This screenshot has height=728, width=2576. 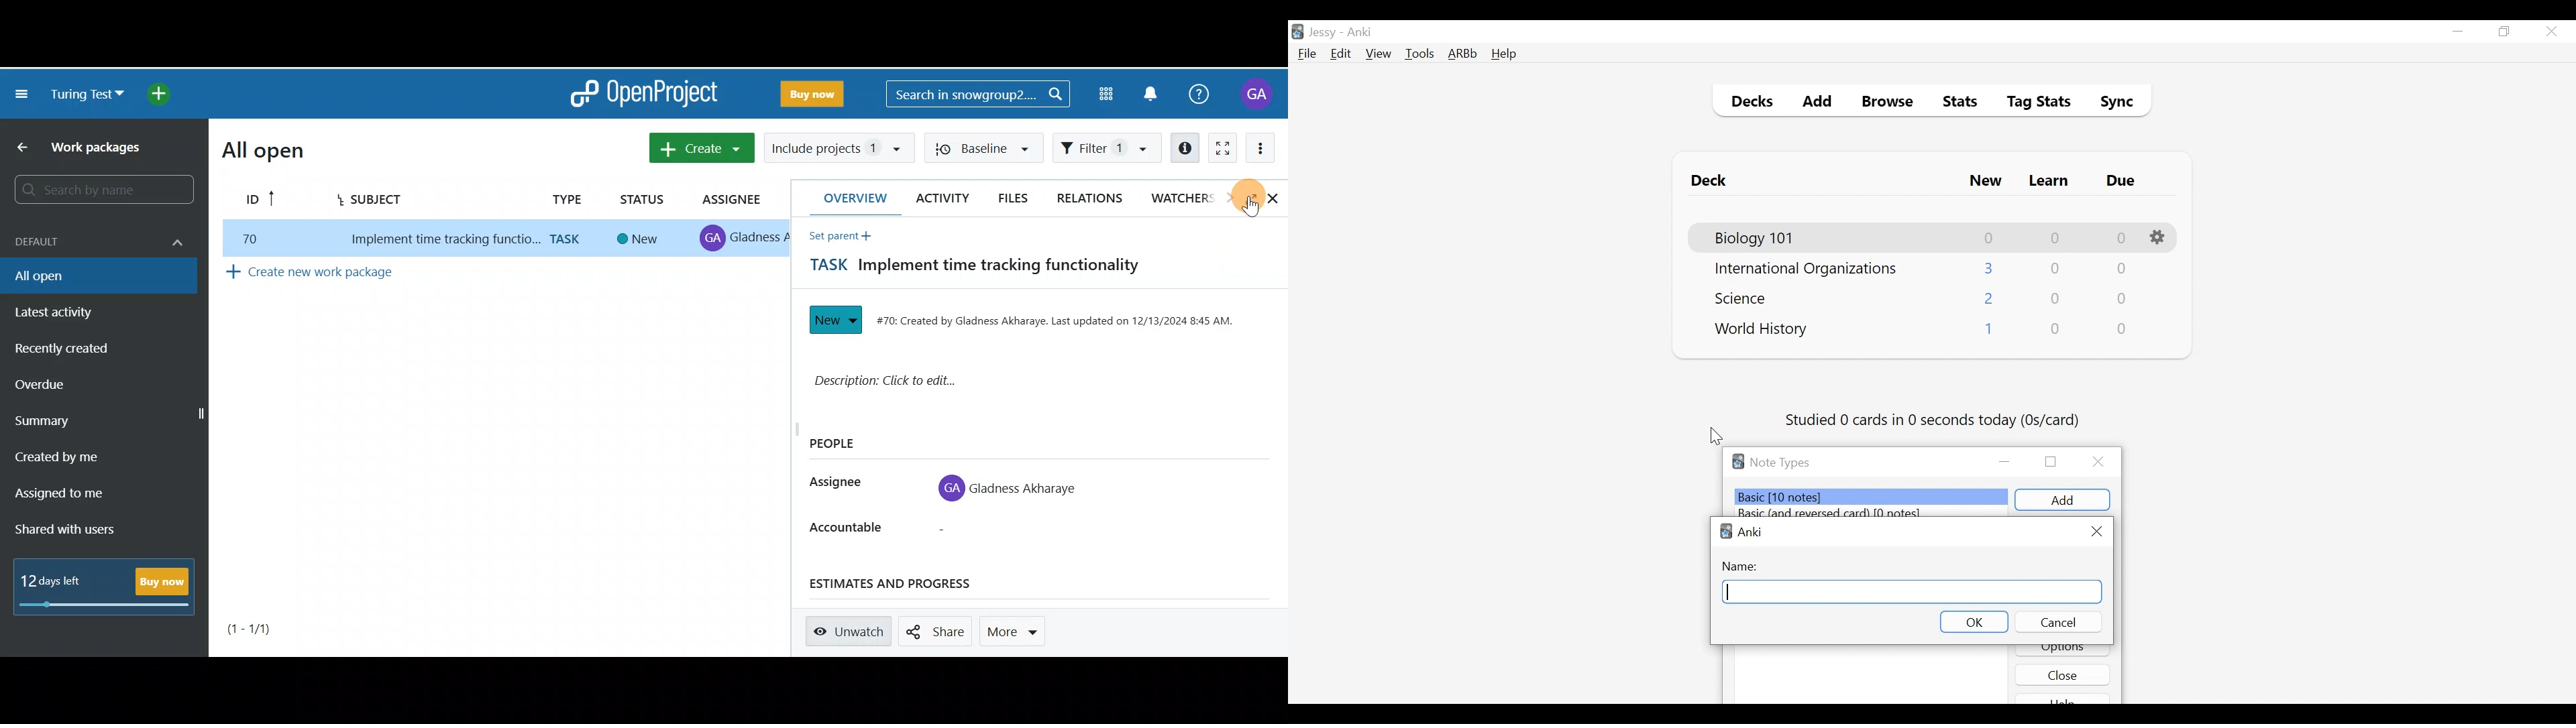 I want to click on Edit, so click(x=1340, y=55).